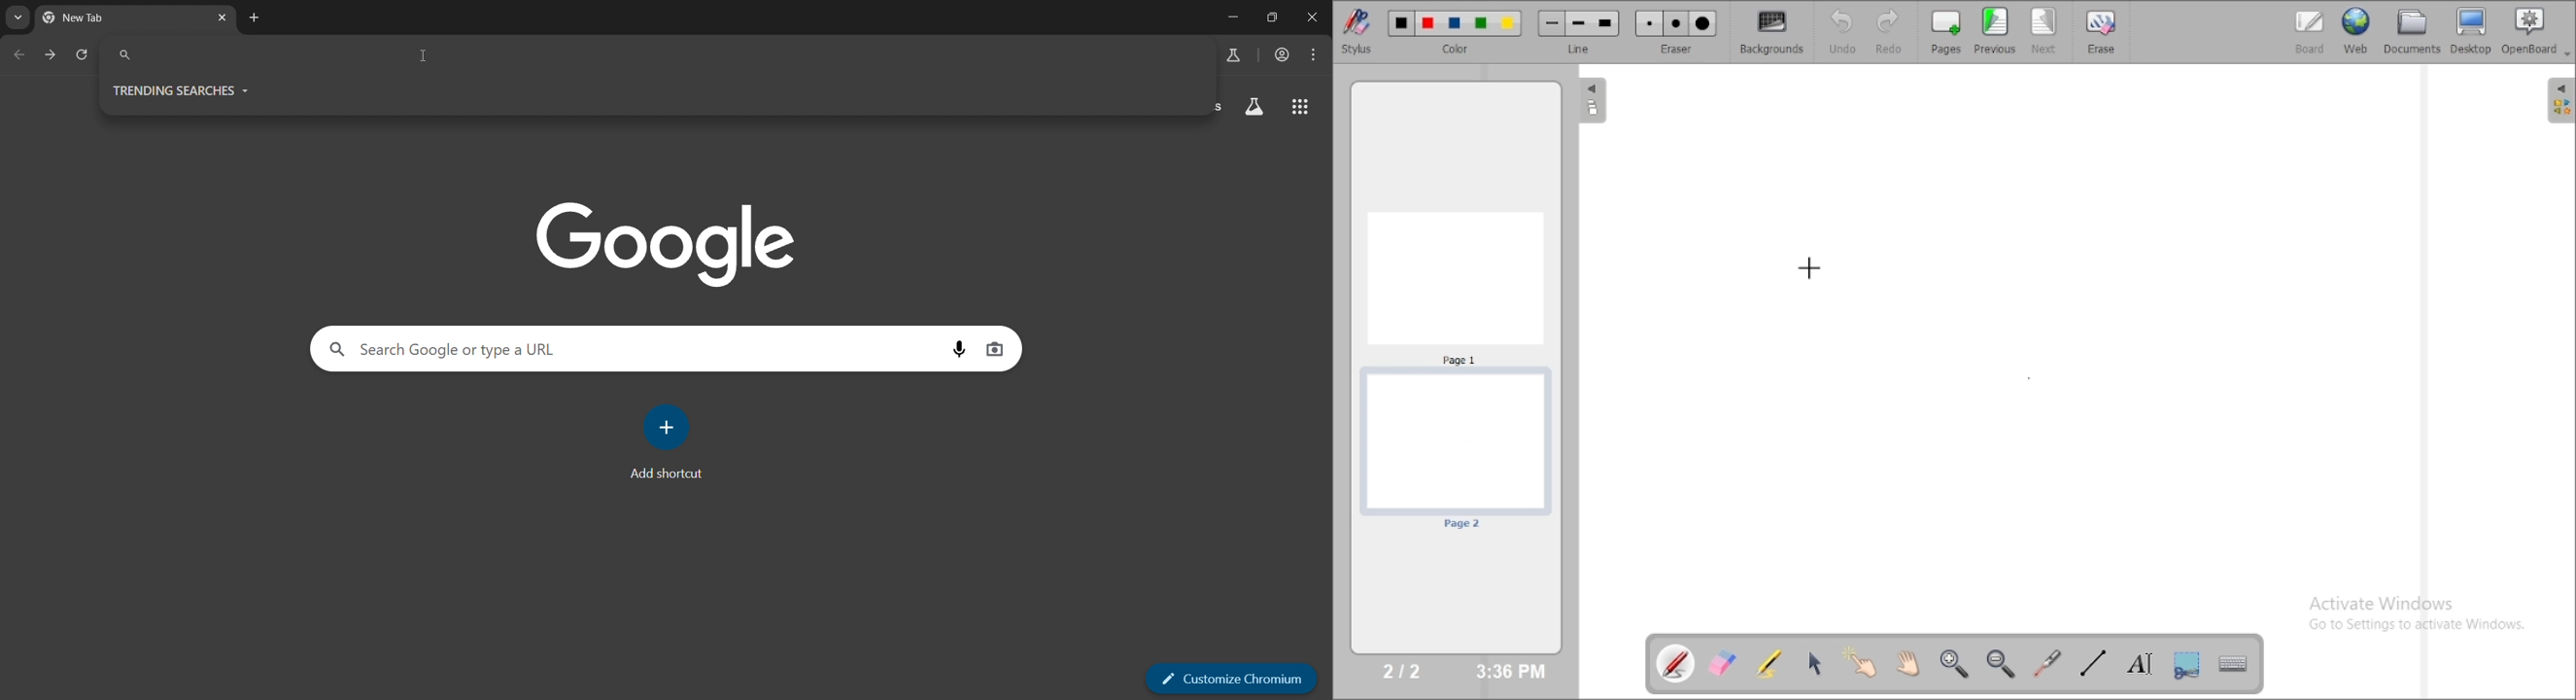 The height and width of the screenshot is (700, 2576). What do you see at coordinates (258, 19) in the screenshot?
I see `new tab` at bounding box center [258, 19].